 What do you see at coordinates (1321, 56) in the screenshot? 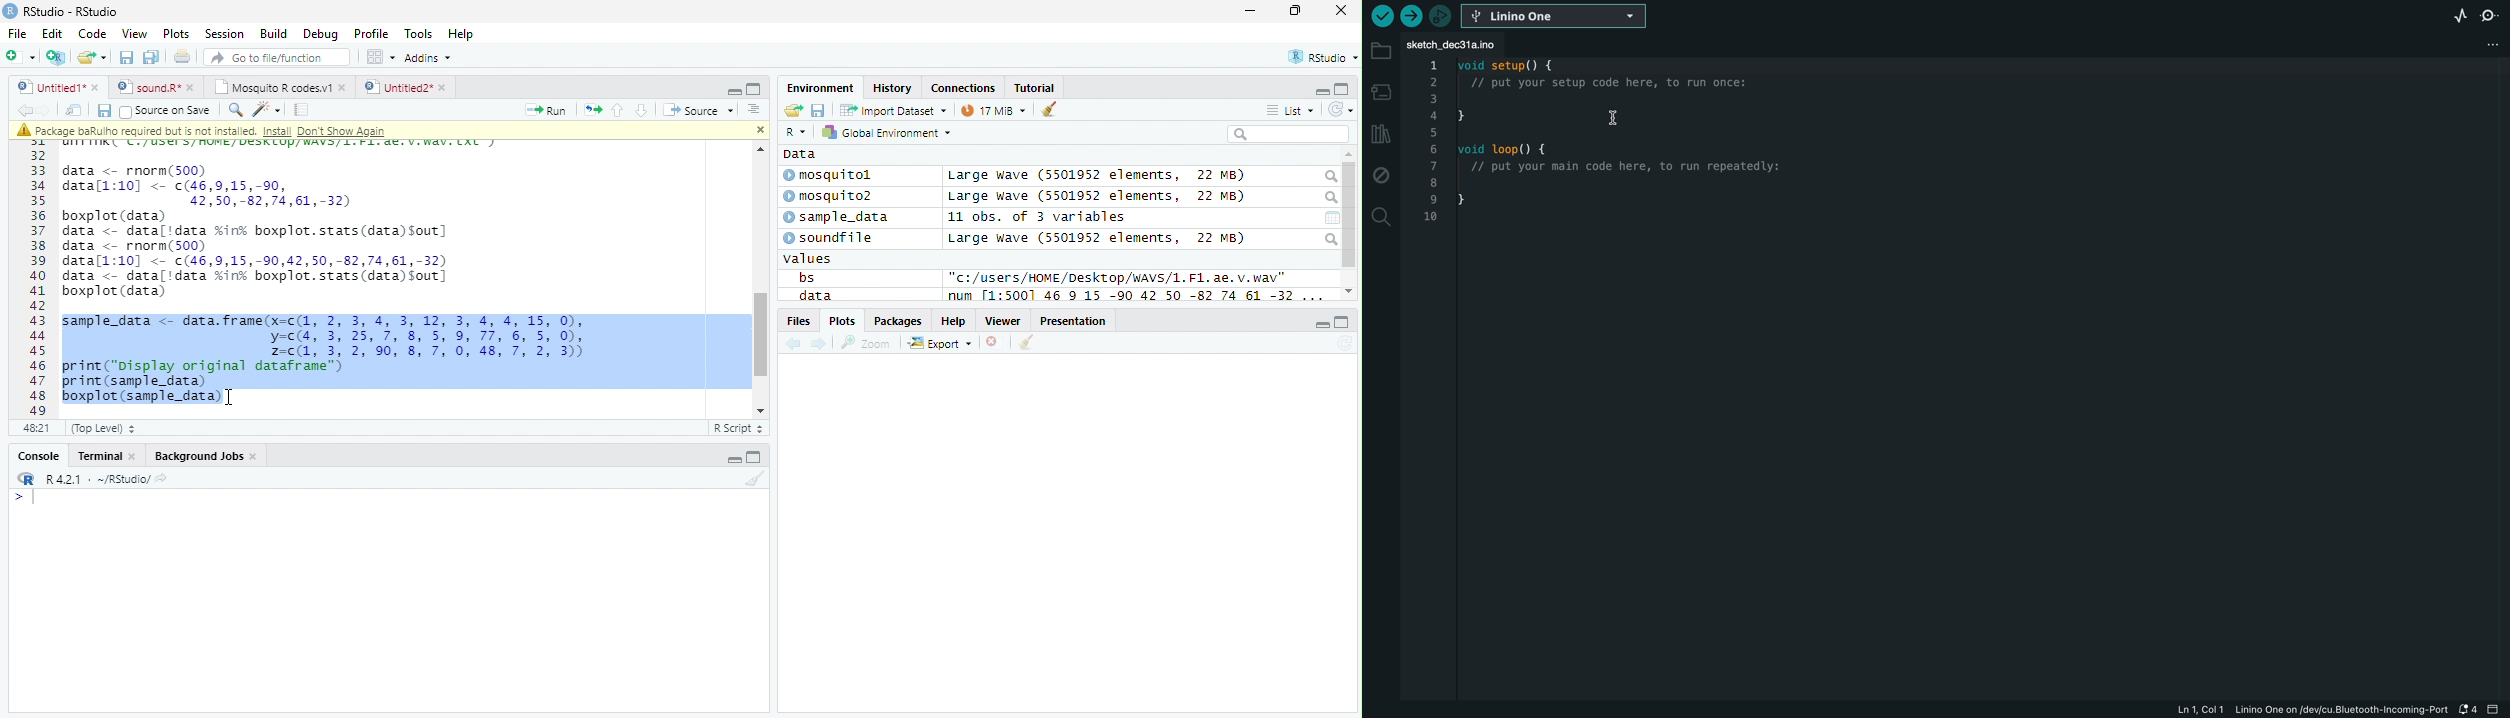
I see `RStudio` at bounding box center [1321, 56].